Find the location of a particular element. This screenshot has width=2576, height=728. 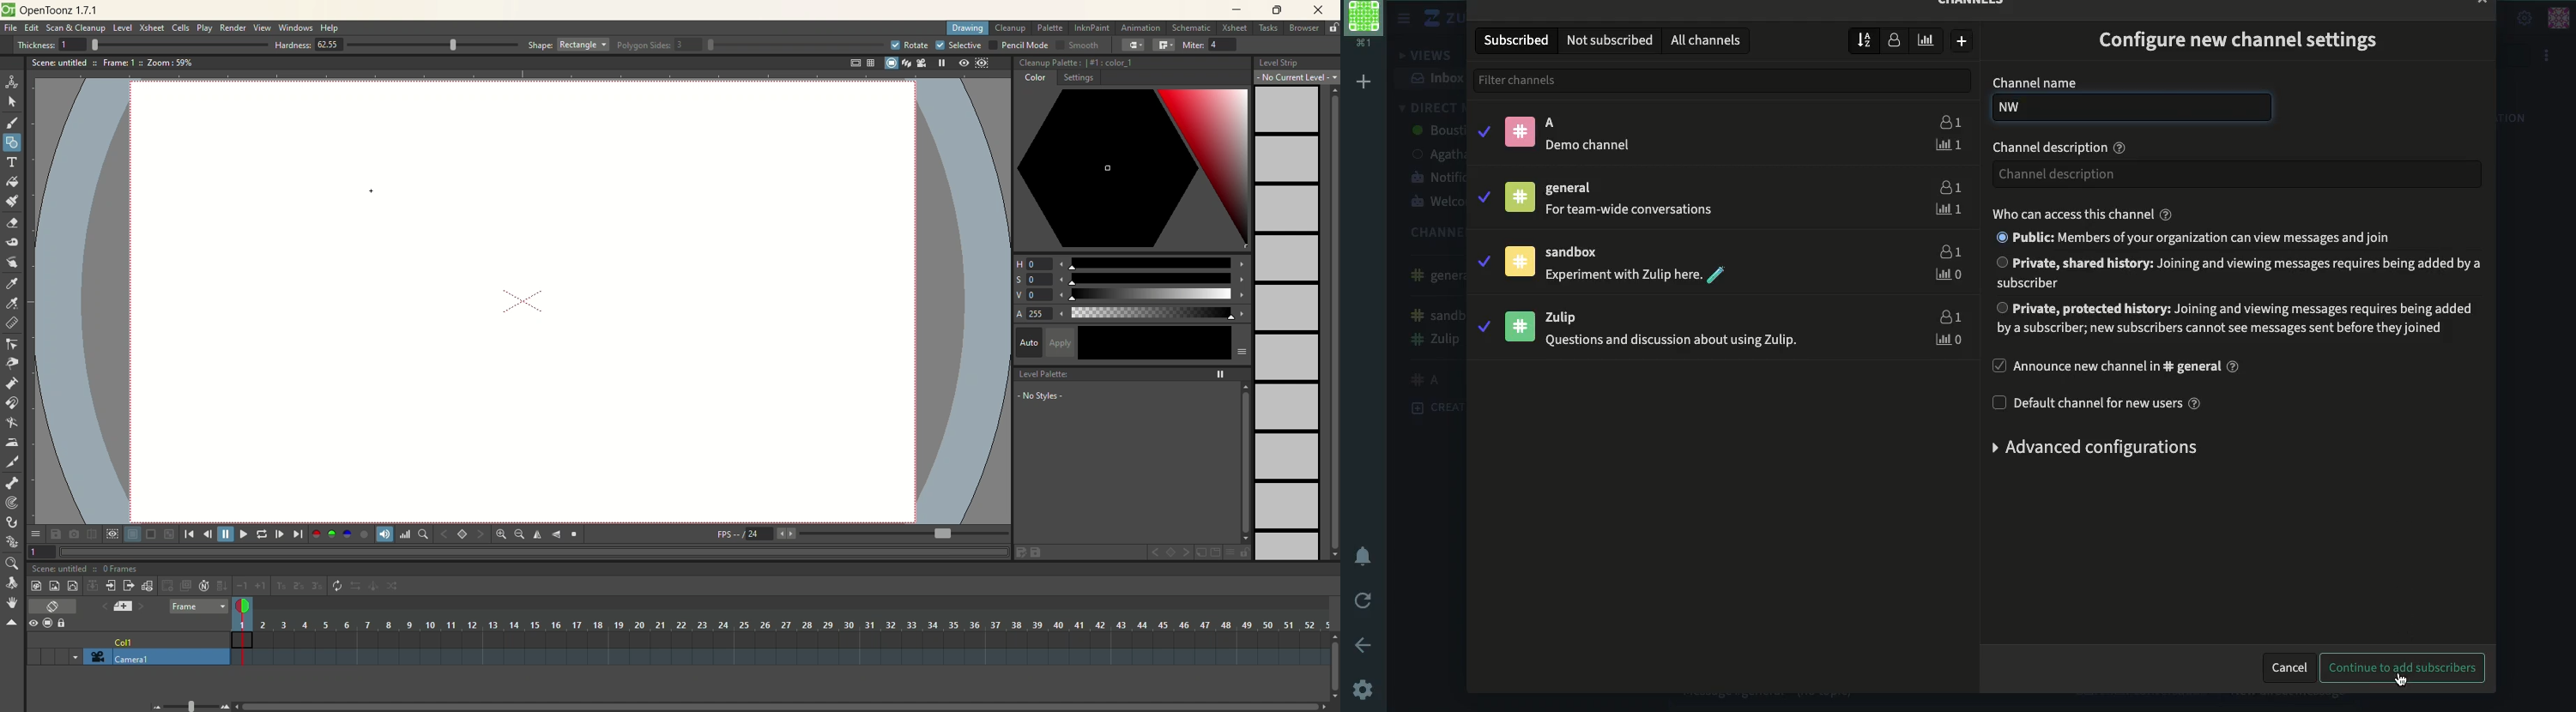

subscribe\unsubscribe is located at coordinates (1486, 230).